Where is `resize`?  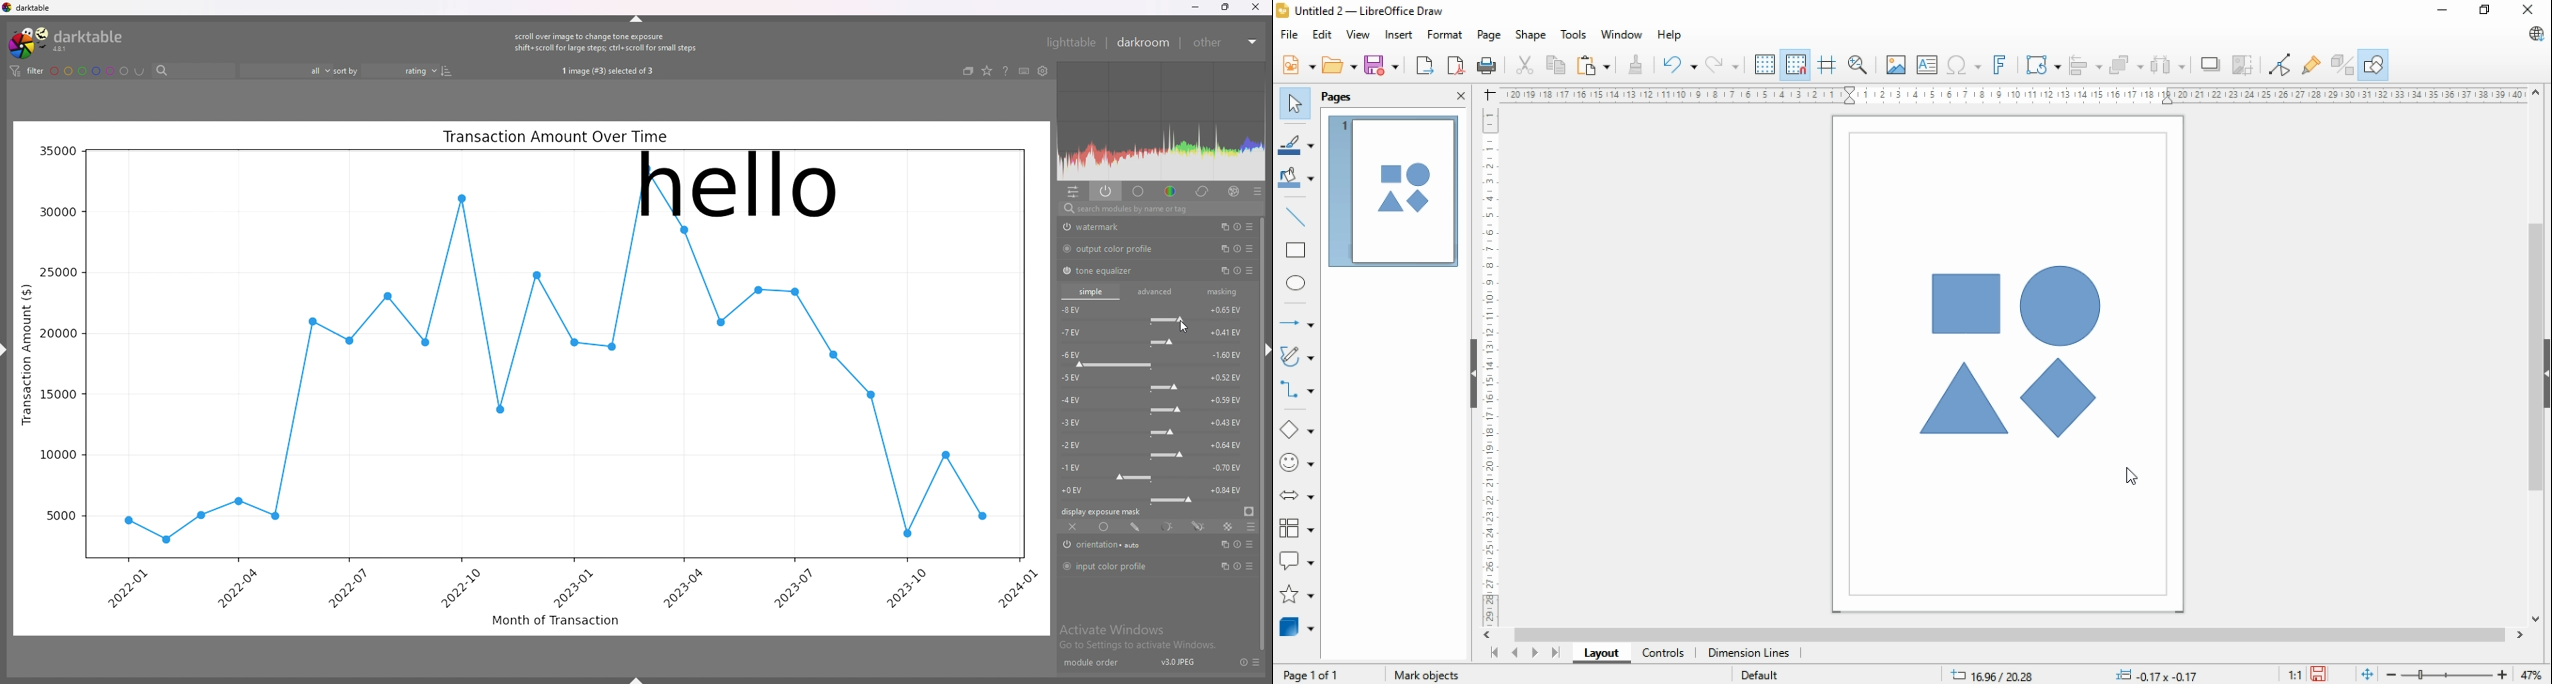 resize is located at coordinates (1224, 7).